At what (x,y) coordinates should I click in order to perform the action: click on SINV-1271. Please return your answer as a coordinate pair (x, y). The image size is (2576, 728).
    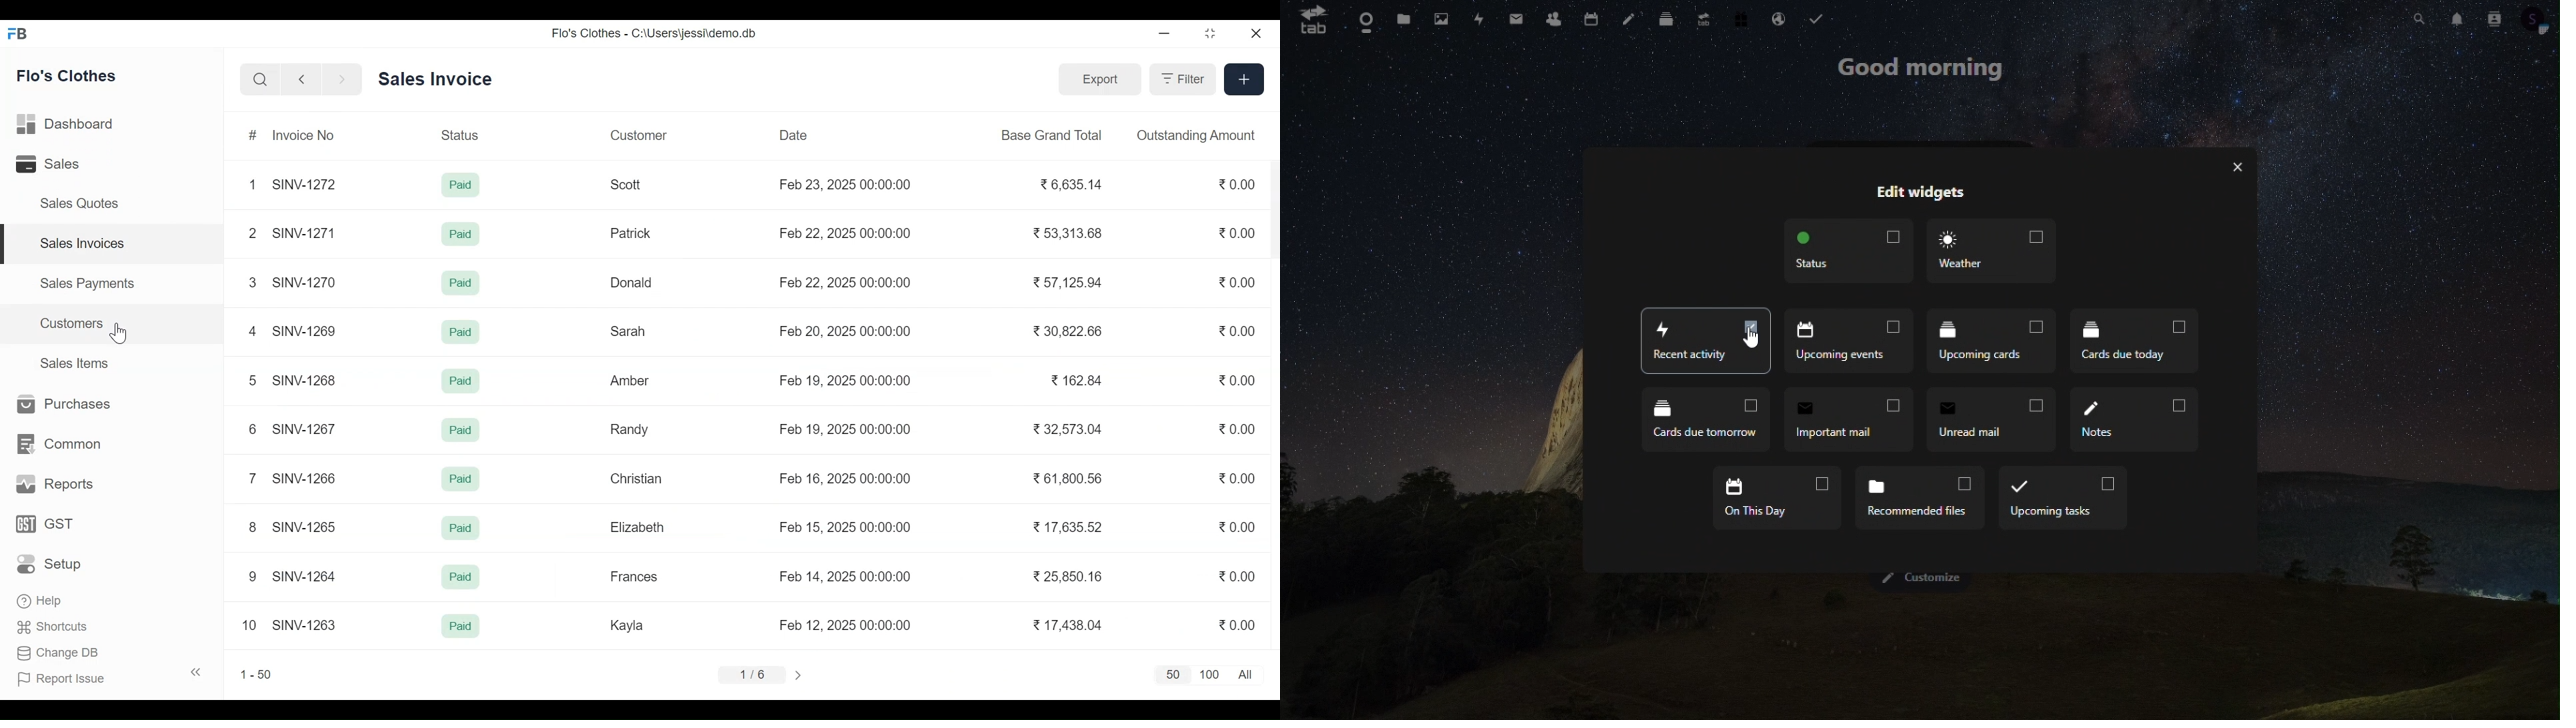
    Looking at the image, I should click on (304, 233).